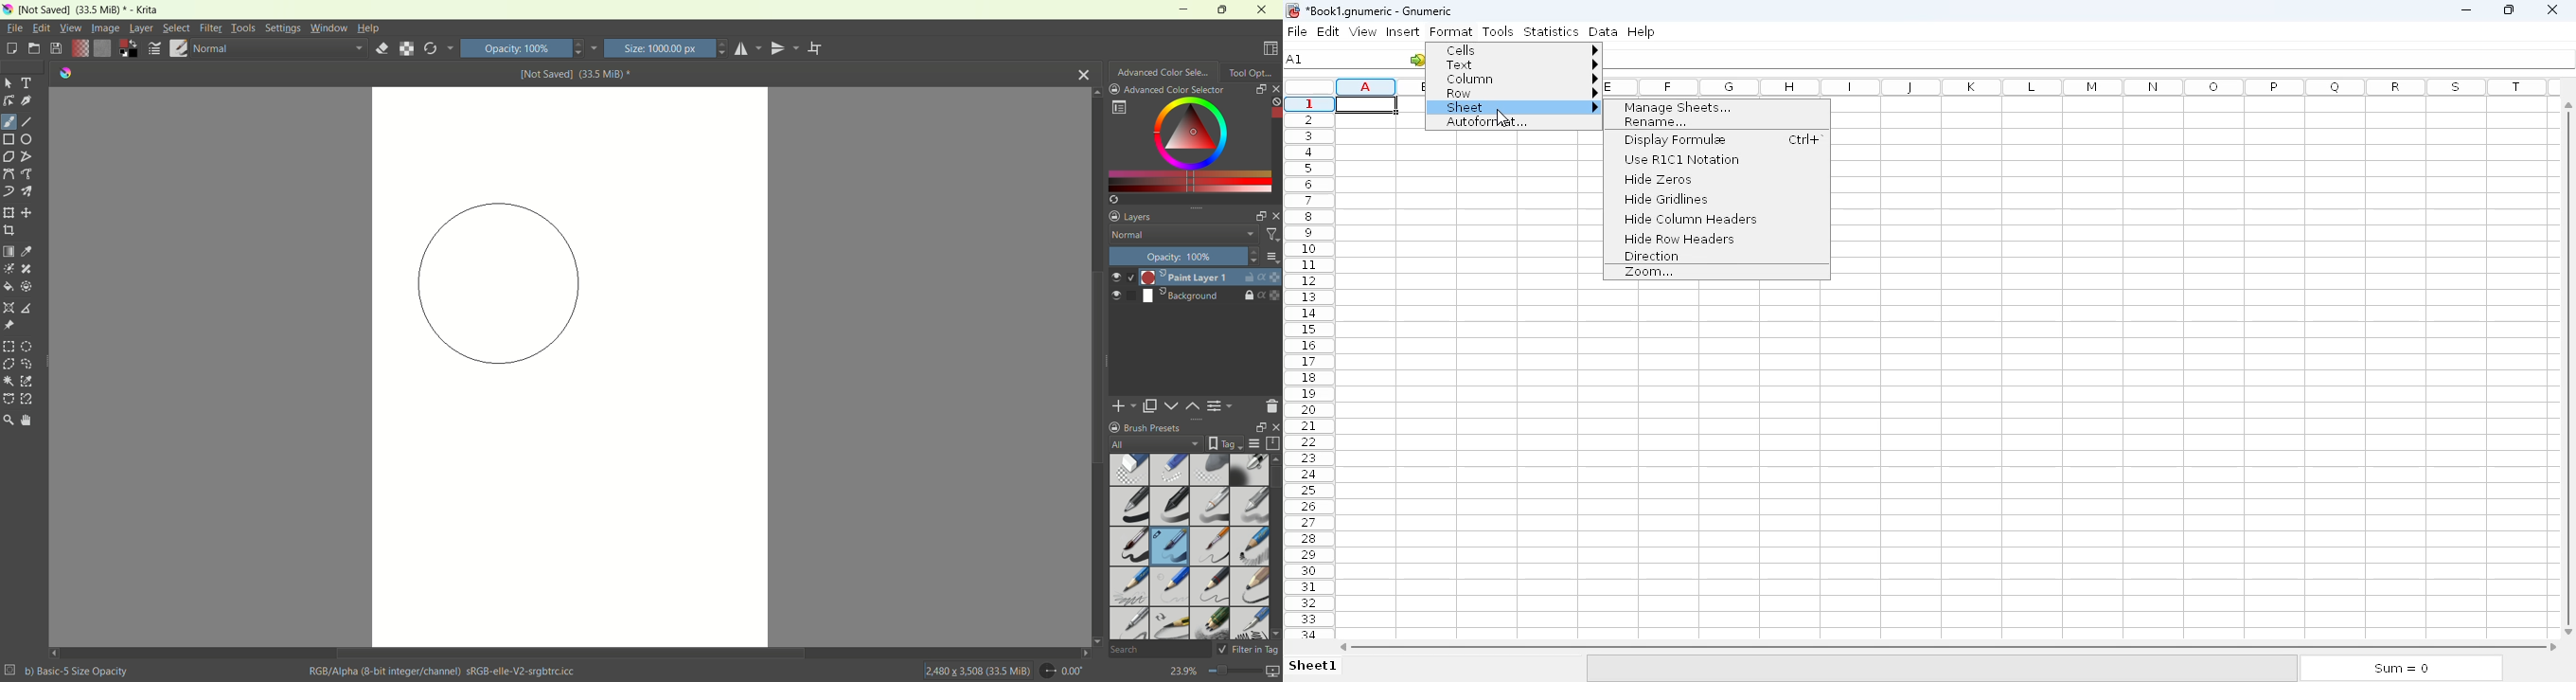  What do you see at coordinates (31, 364) in the screenshot?
I see `free hand selection` at bounding box center [31, 364].